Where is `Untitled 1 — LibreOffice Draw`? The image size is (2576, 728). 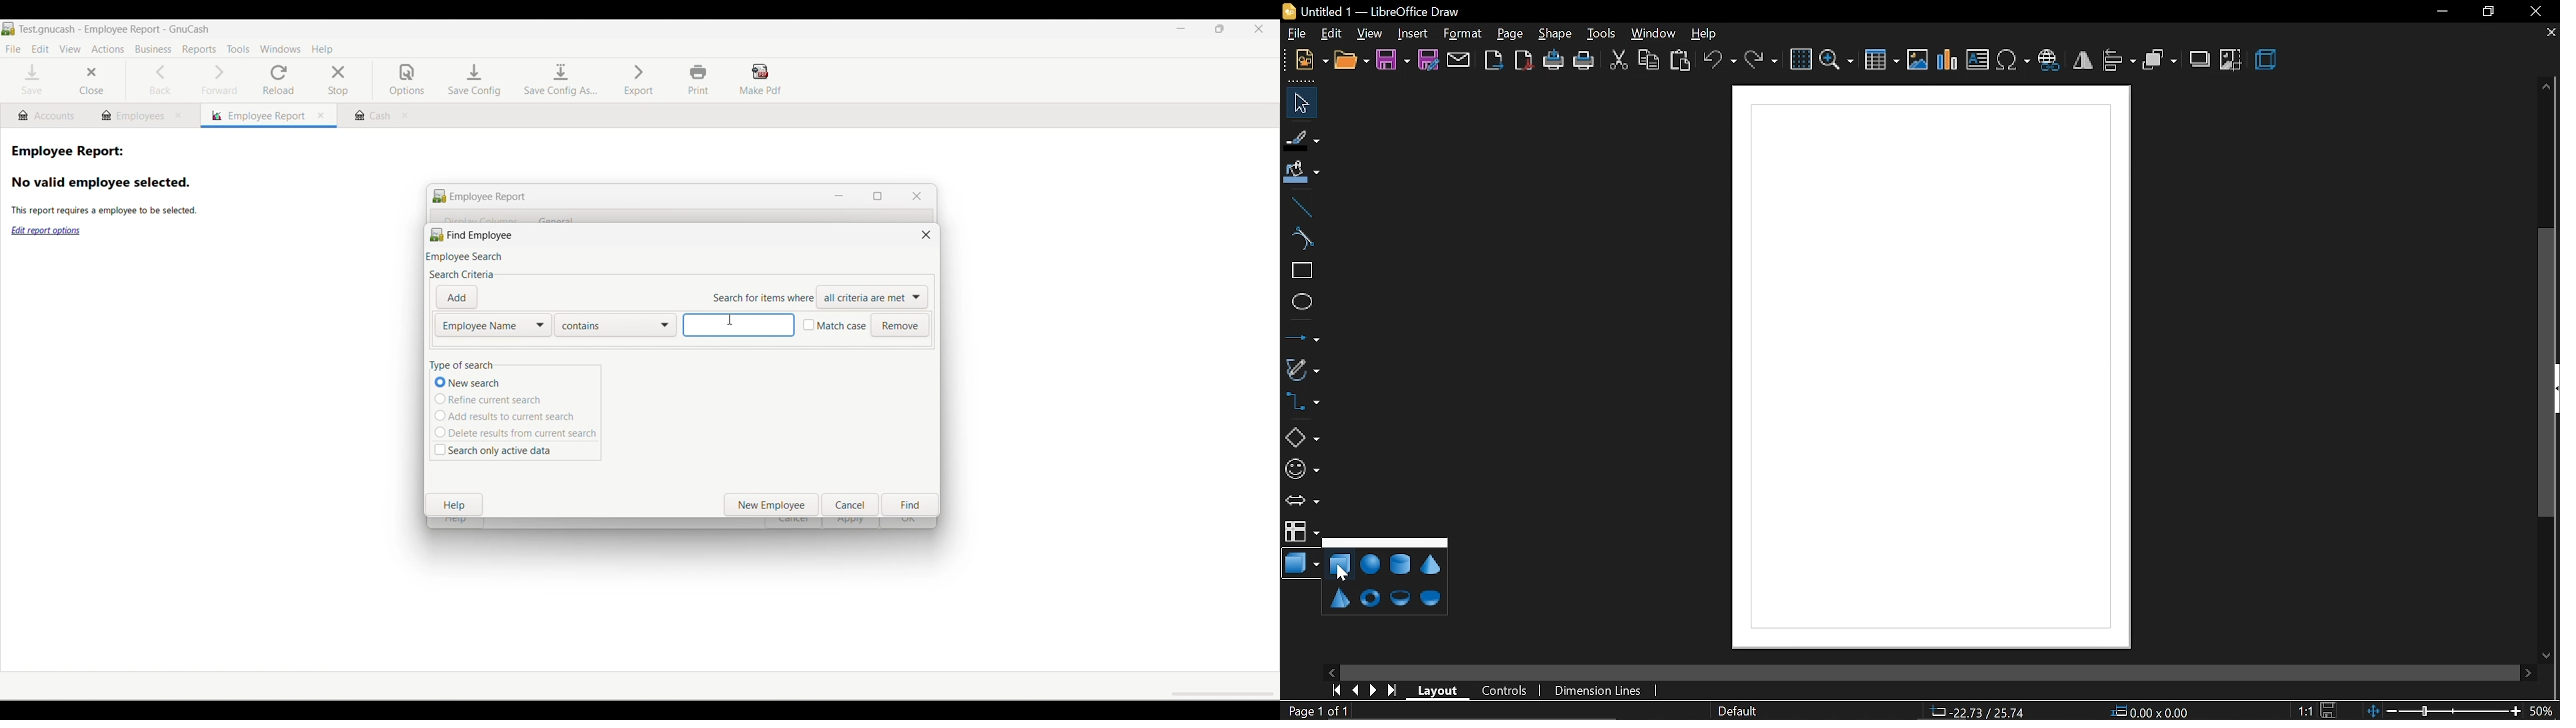
Untitled 1 — LibreOffice Draw is located at coordinates (1379, 12).